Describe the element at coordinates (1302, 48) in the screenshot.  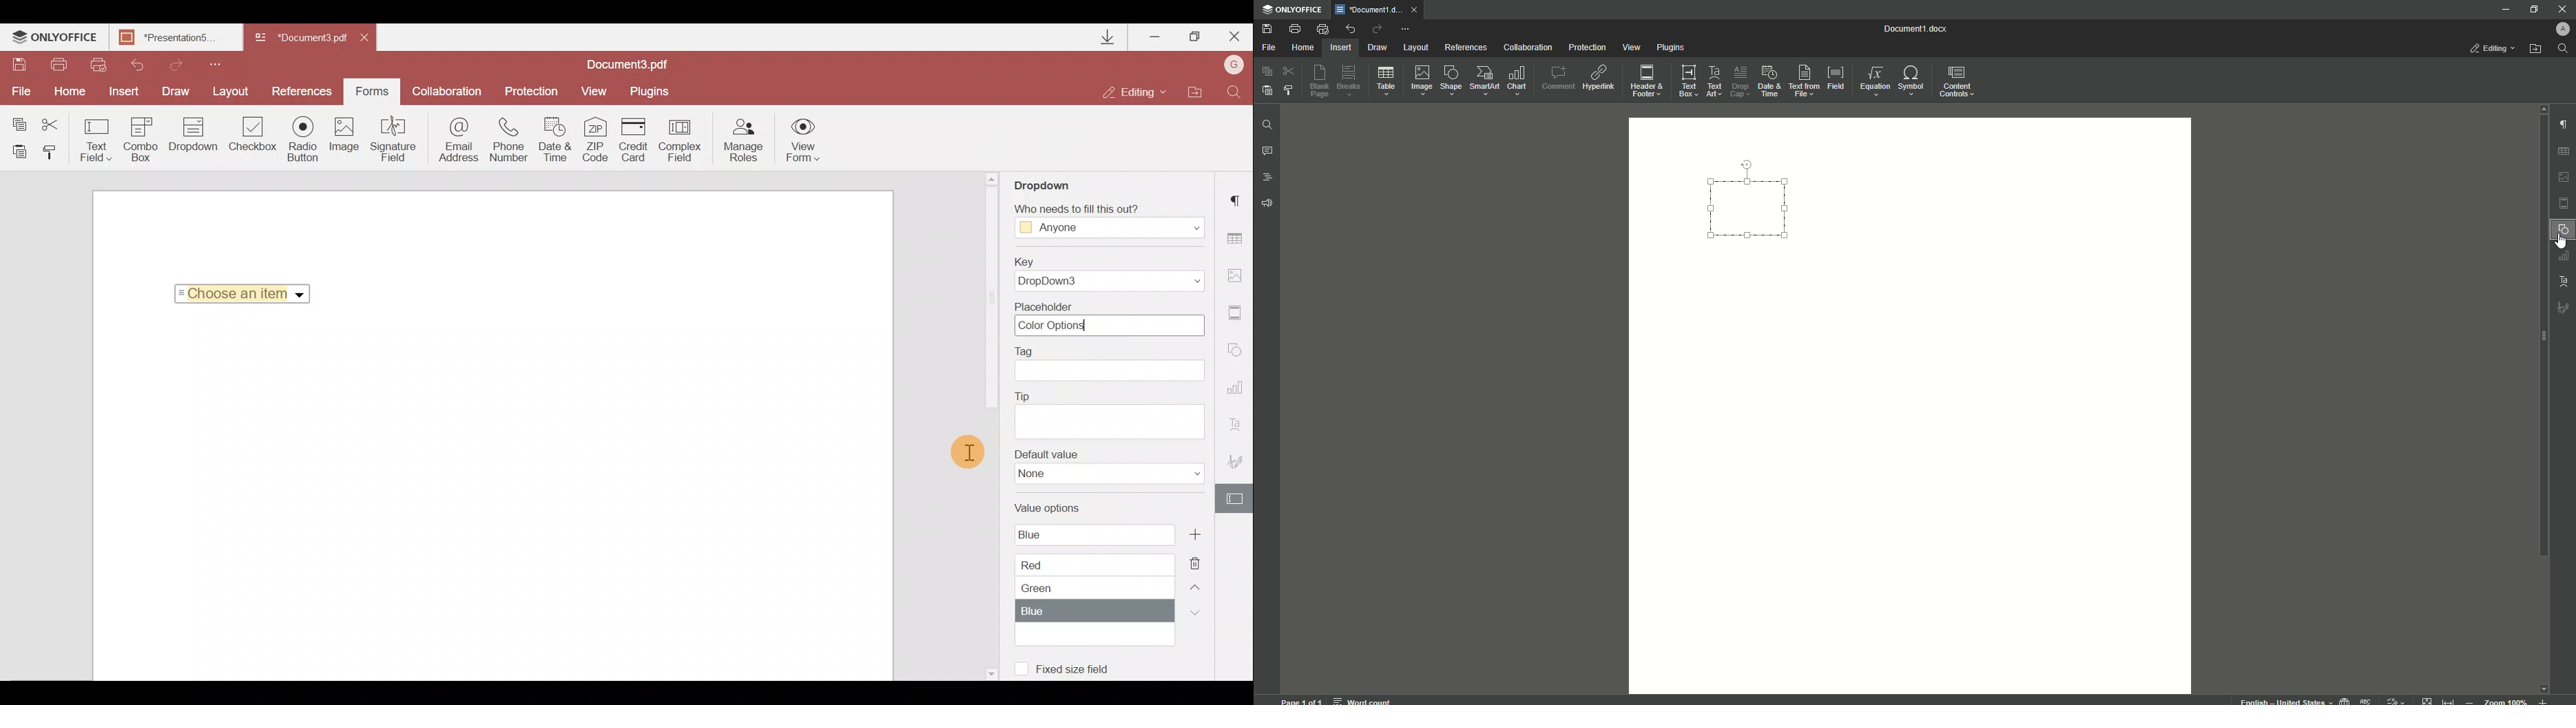
I see `Home` at that location.